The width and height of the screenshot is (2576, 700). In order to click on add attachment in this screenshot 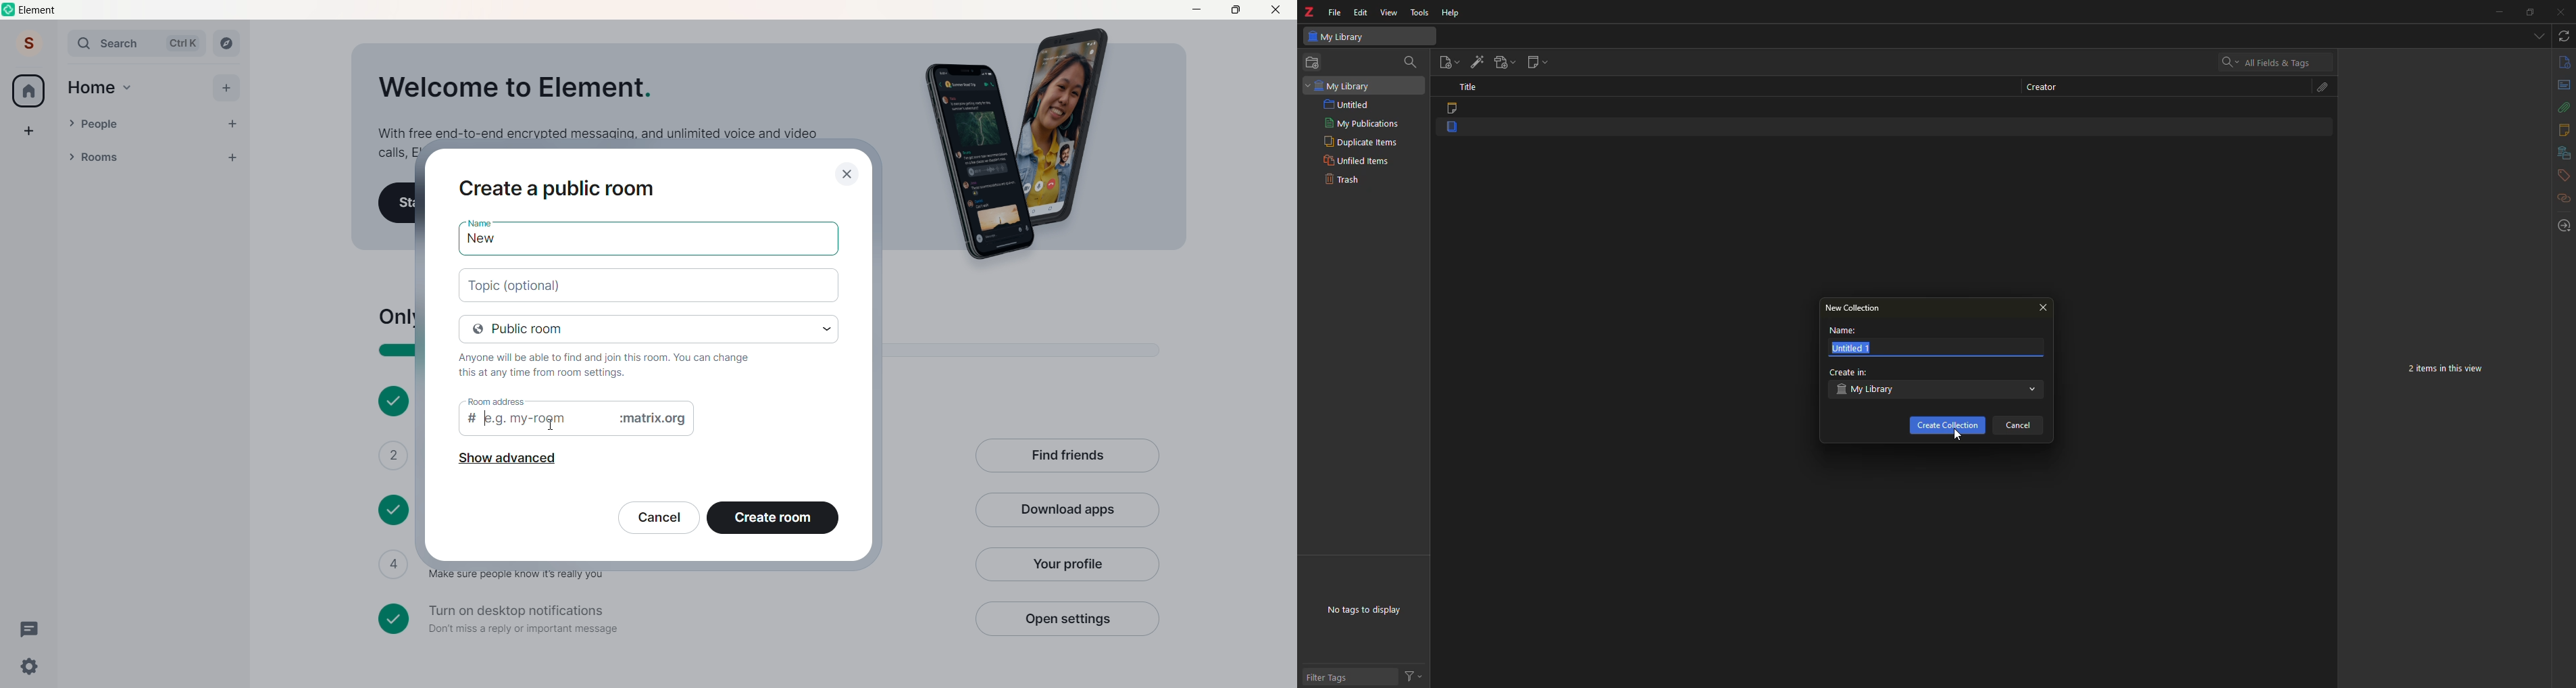, I will do `click(1507, 61)`.